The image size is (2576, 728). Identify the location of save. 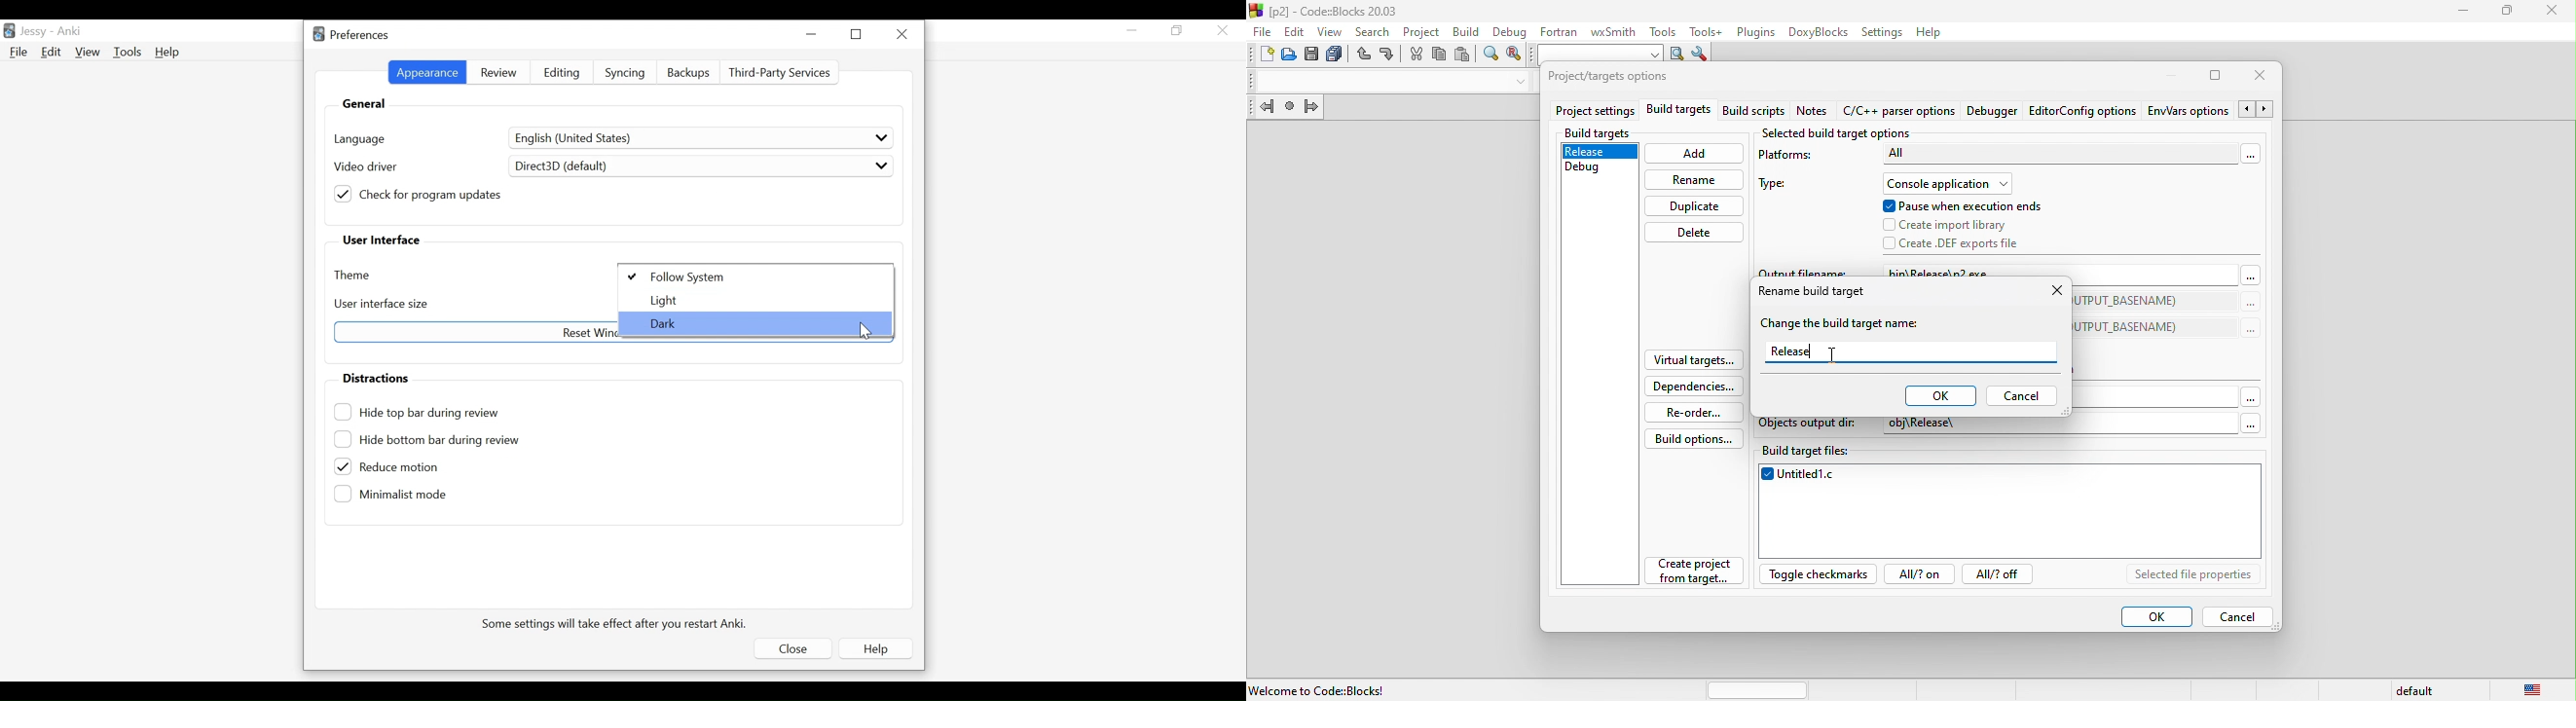
(1313, 55).